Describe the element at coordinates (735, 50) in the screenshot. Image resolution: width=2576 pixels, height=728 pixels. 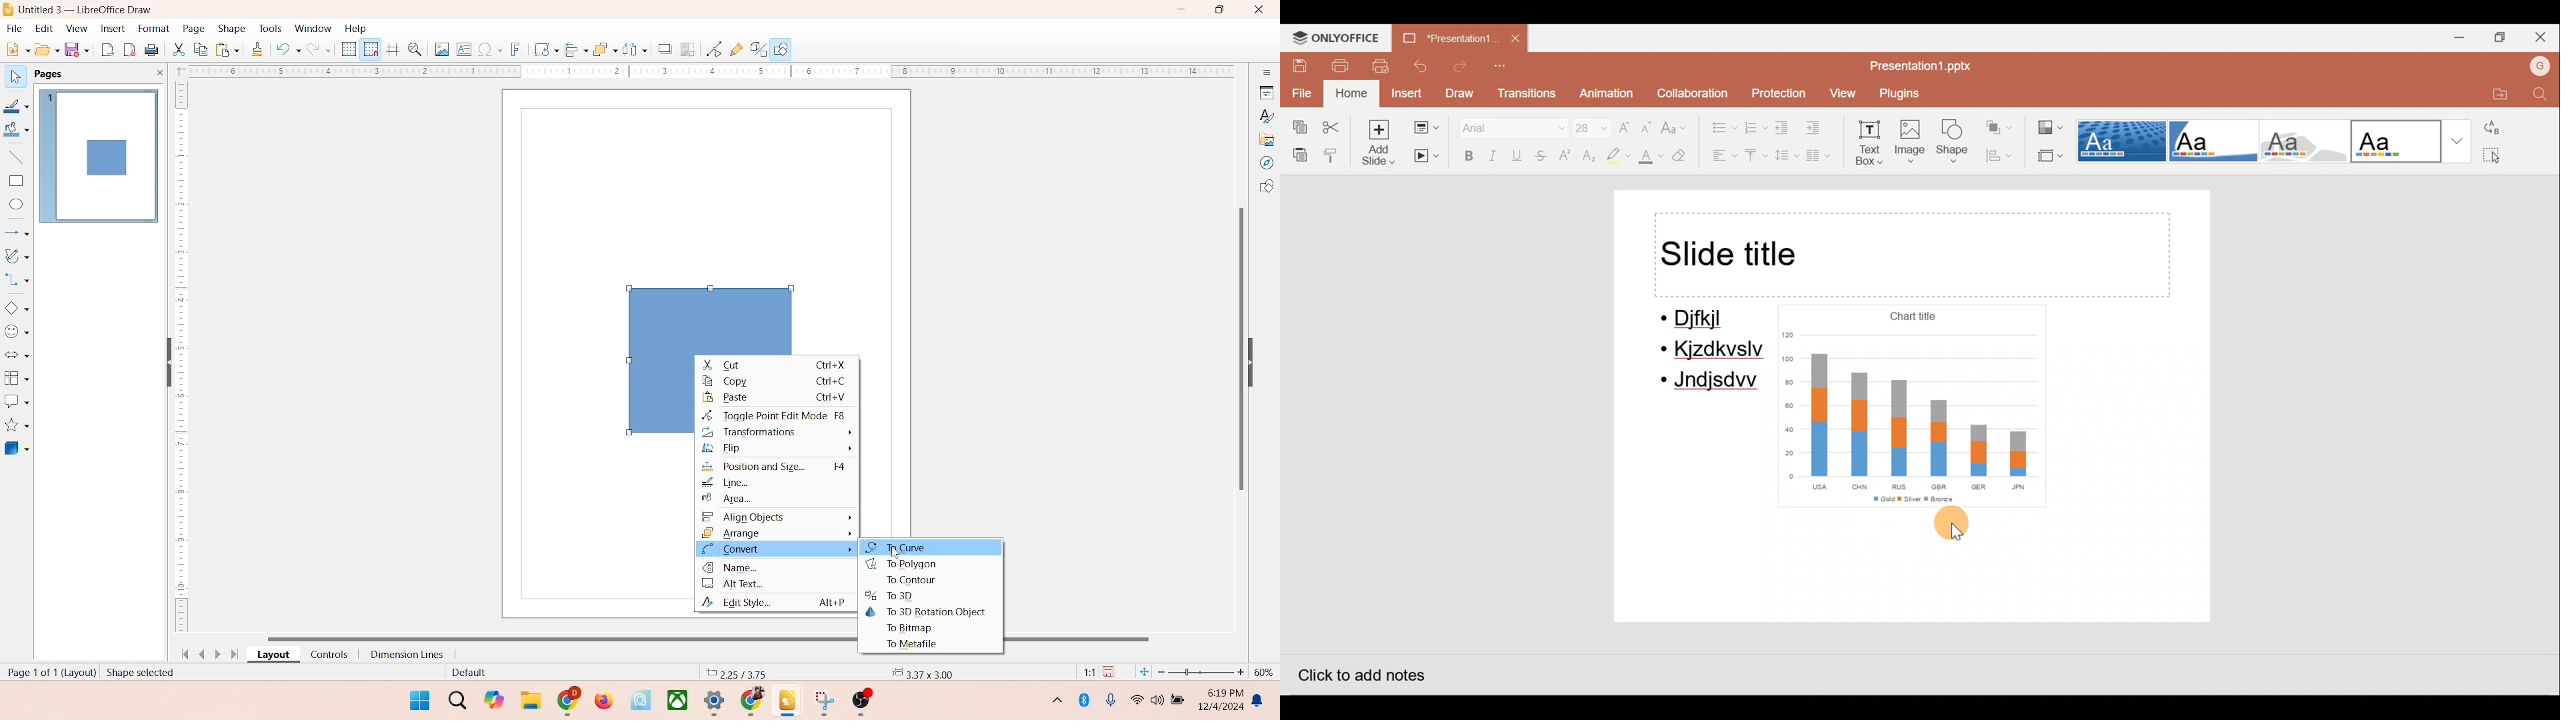
I see `gluepoint function` at that location.